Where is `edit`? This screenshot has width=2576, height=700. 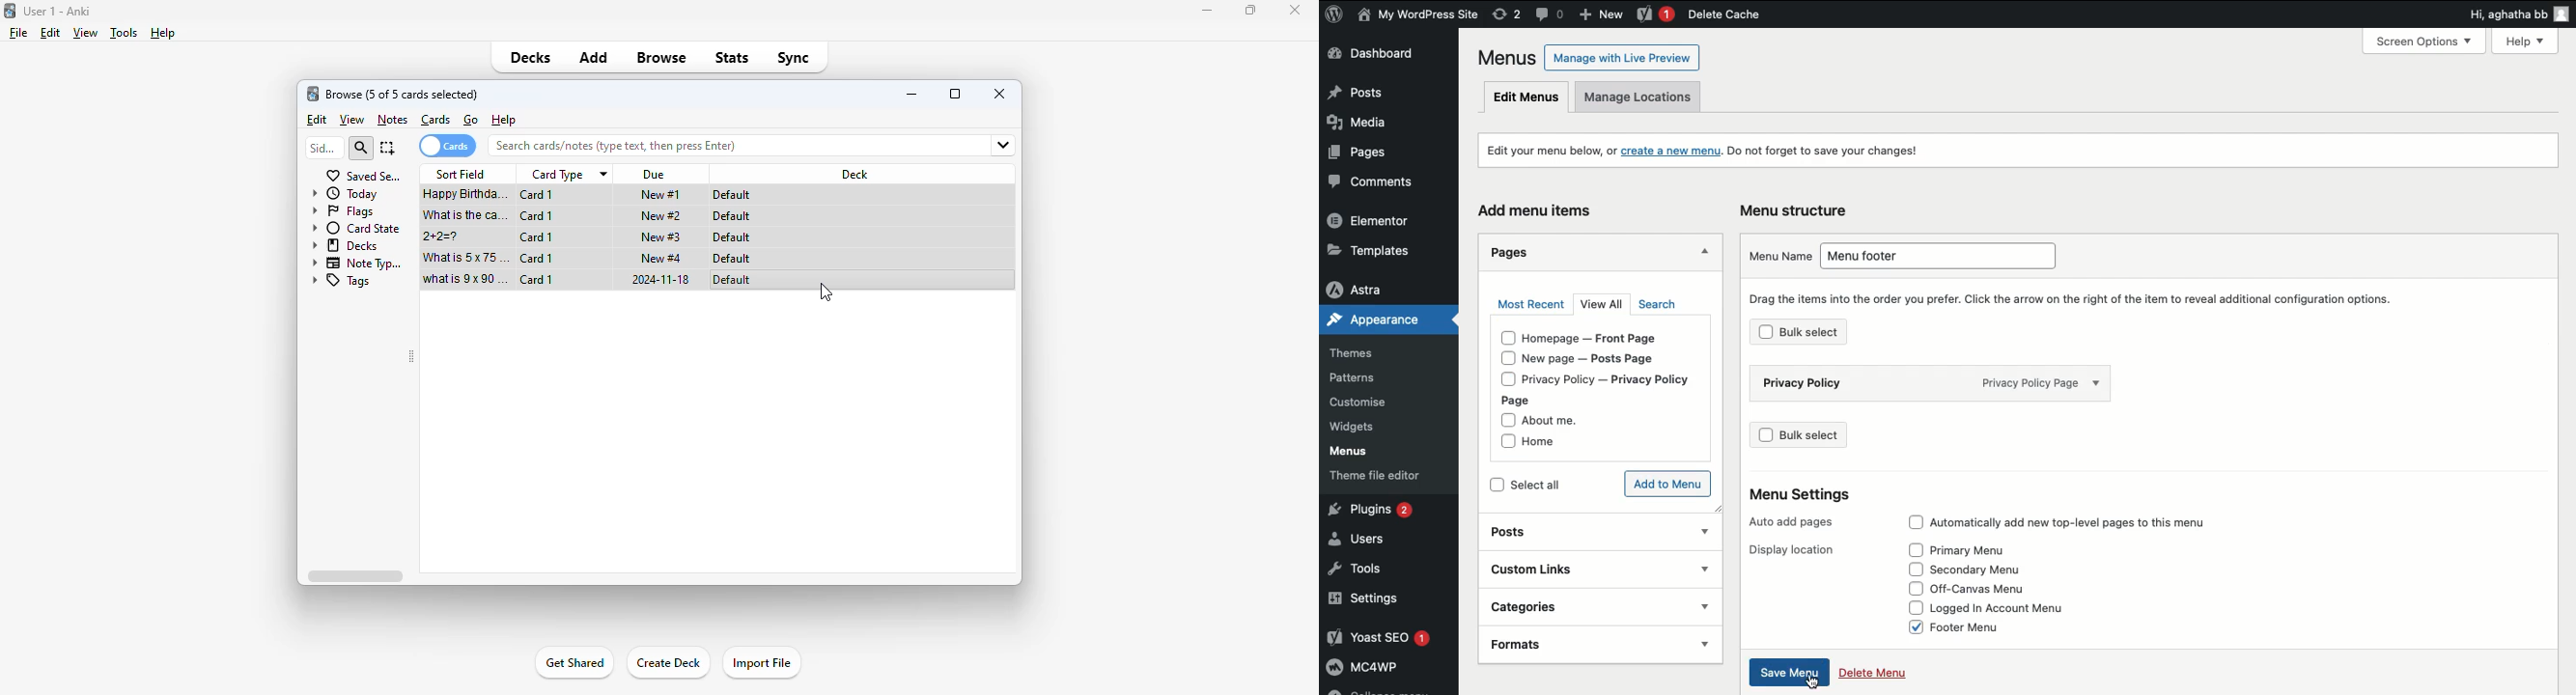 edit is located at coordinates (319, 120).